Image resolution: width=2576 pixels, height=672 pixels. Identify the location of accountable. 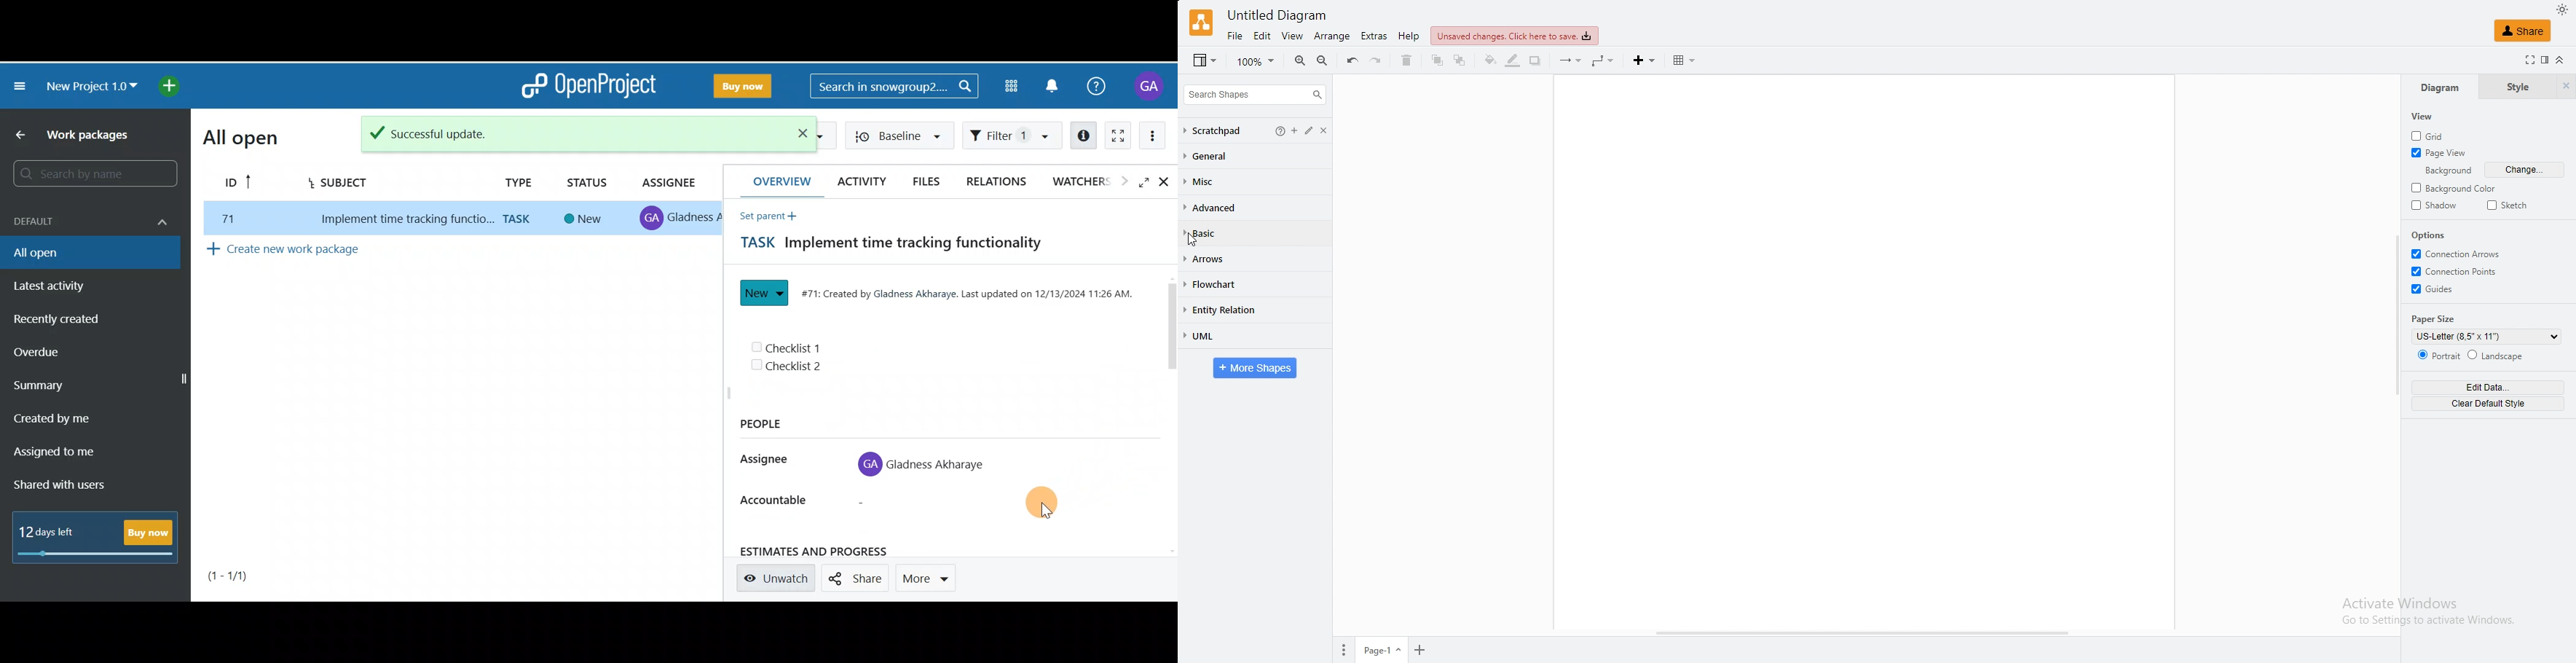
(776, 501).